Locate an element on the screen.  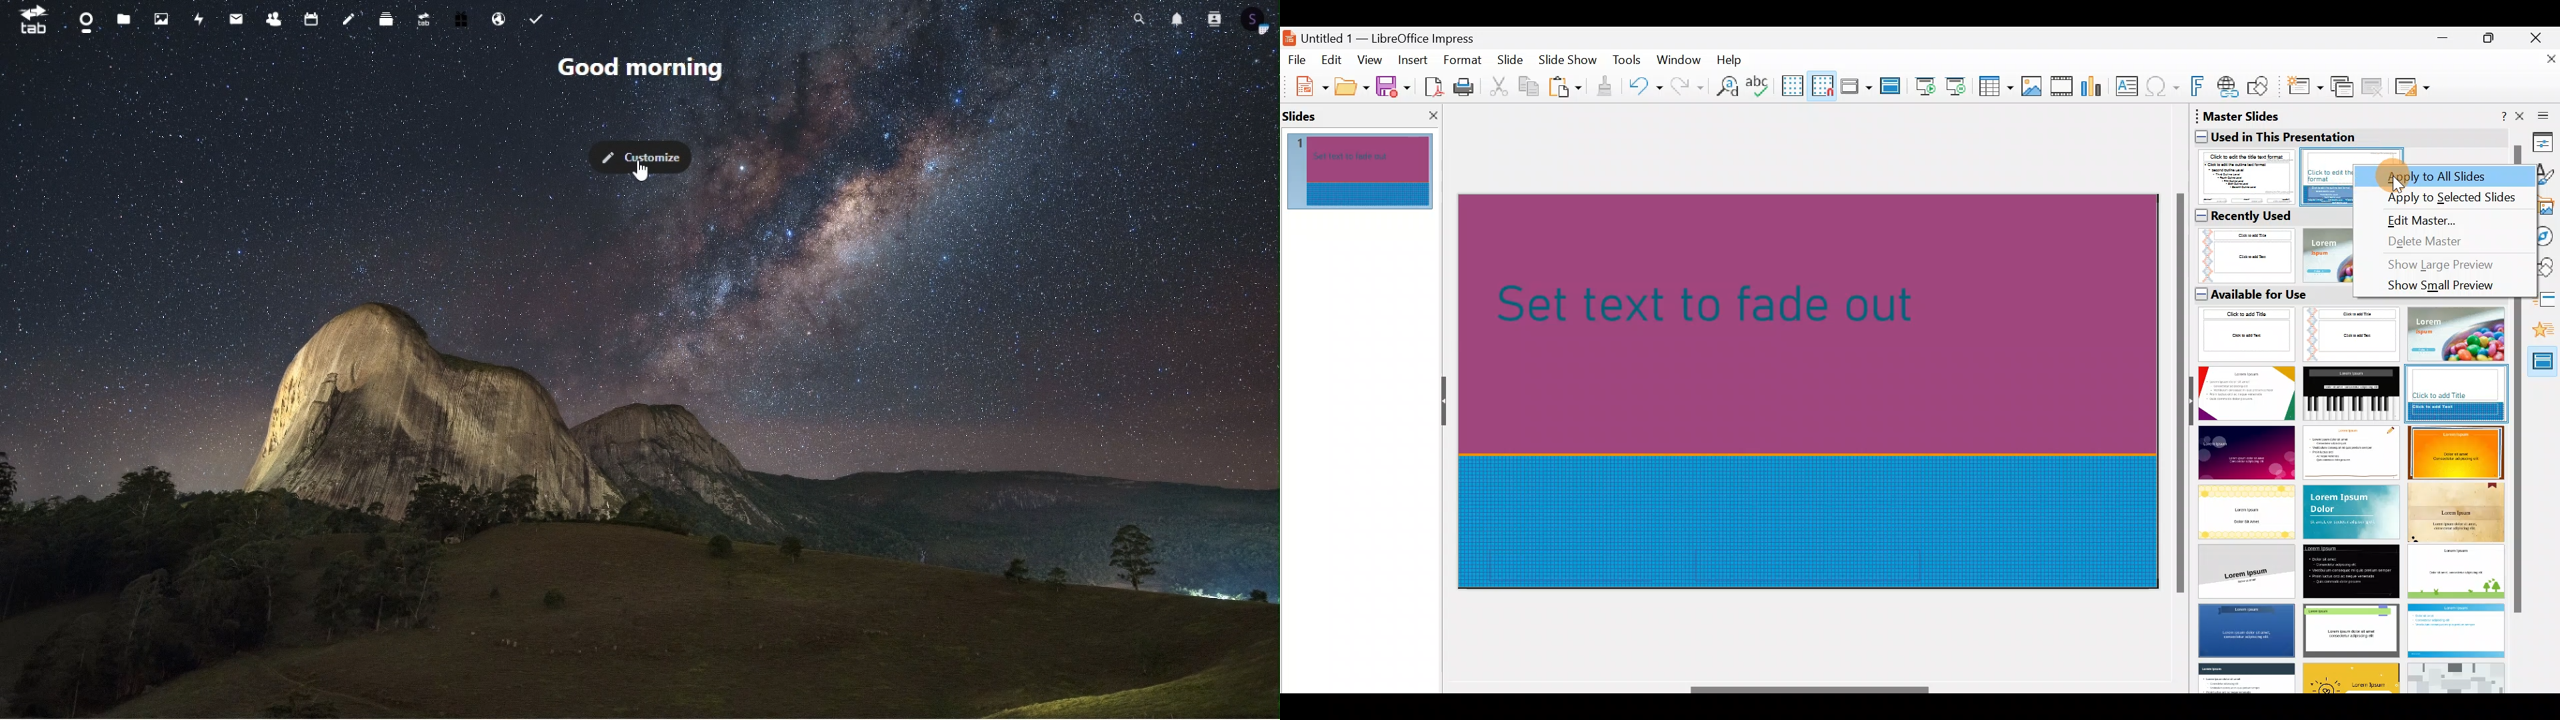
task is located at coordinates (540, 20).